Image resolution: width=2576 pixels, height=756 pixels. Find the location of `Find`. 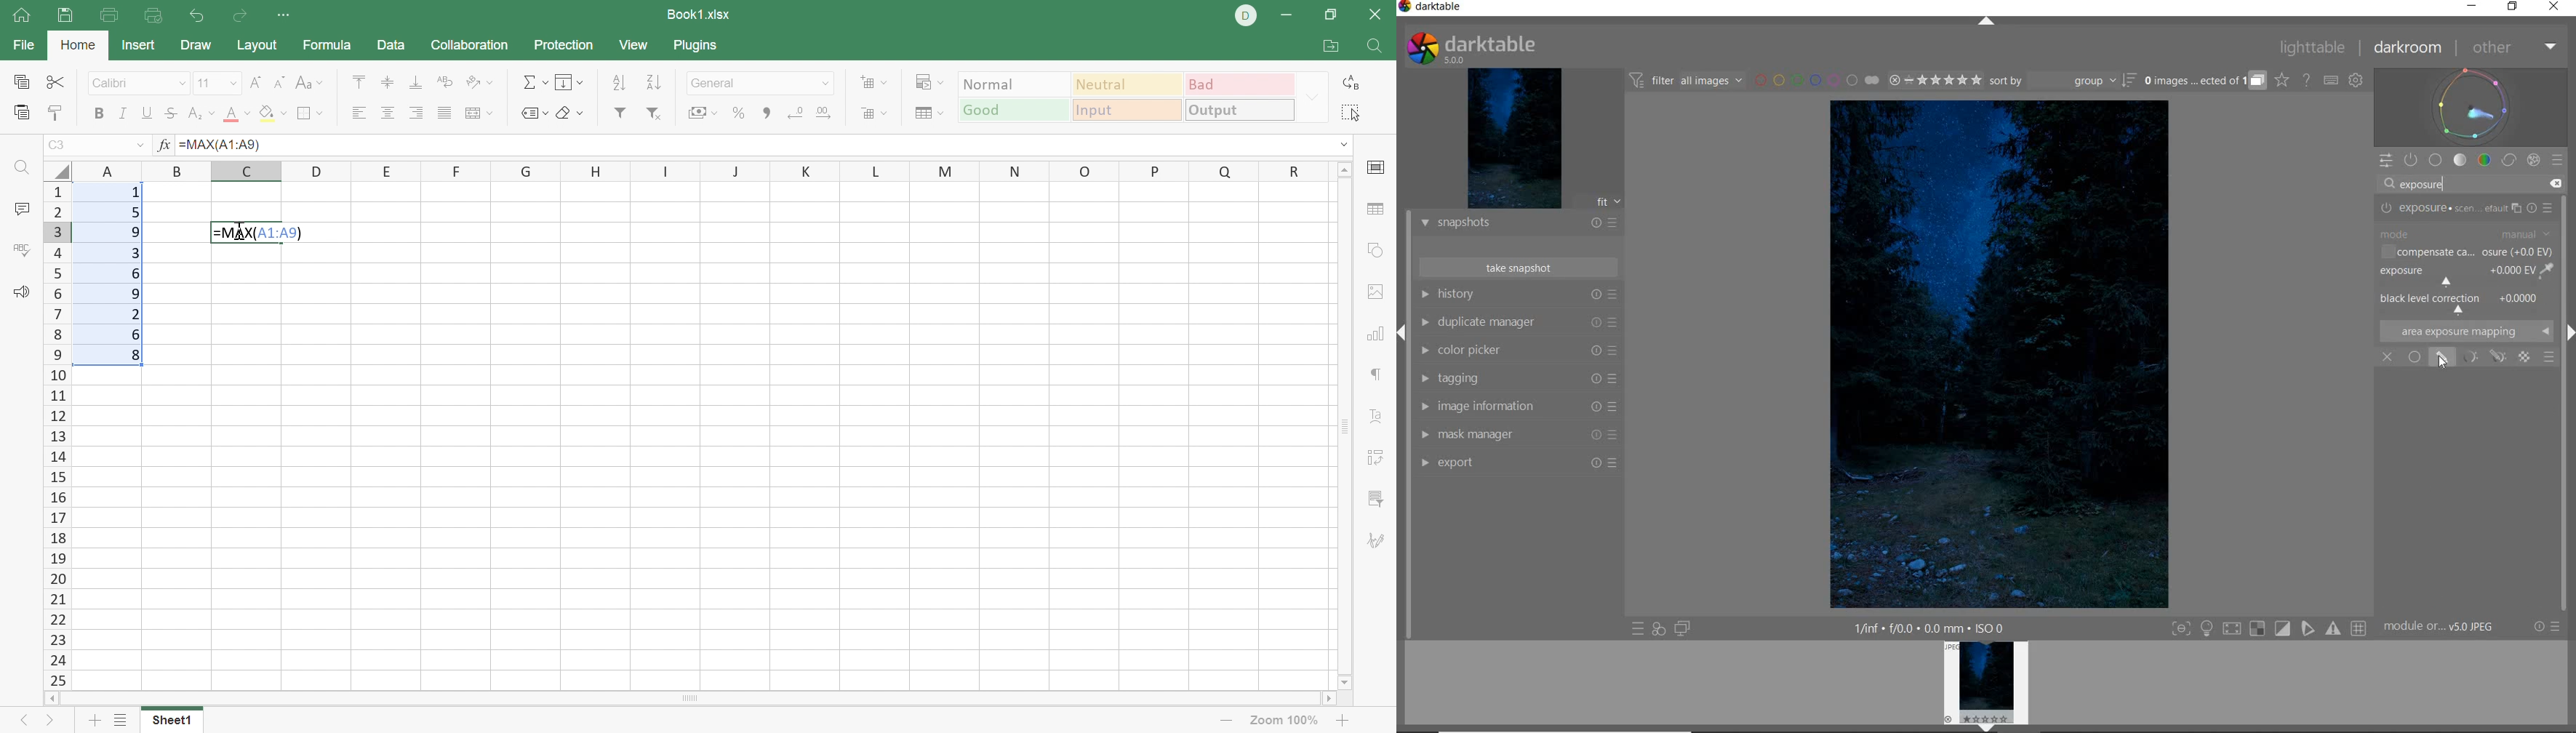

Find is located at coordinates (1377, 48).